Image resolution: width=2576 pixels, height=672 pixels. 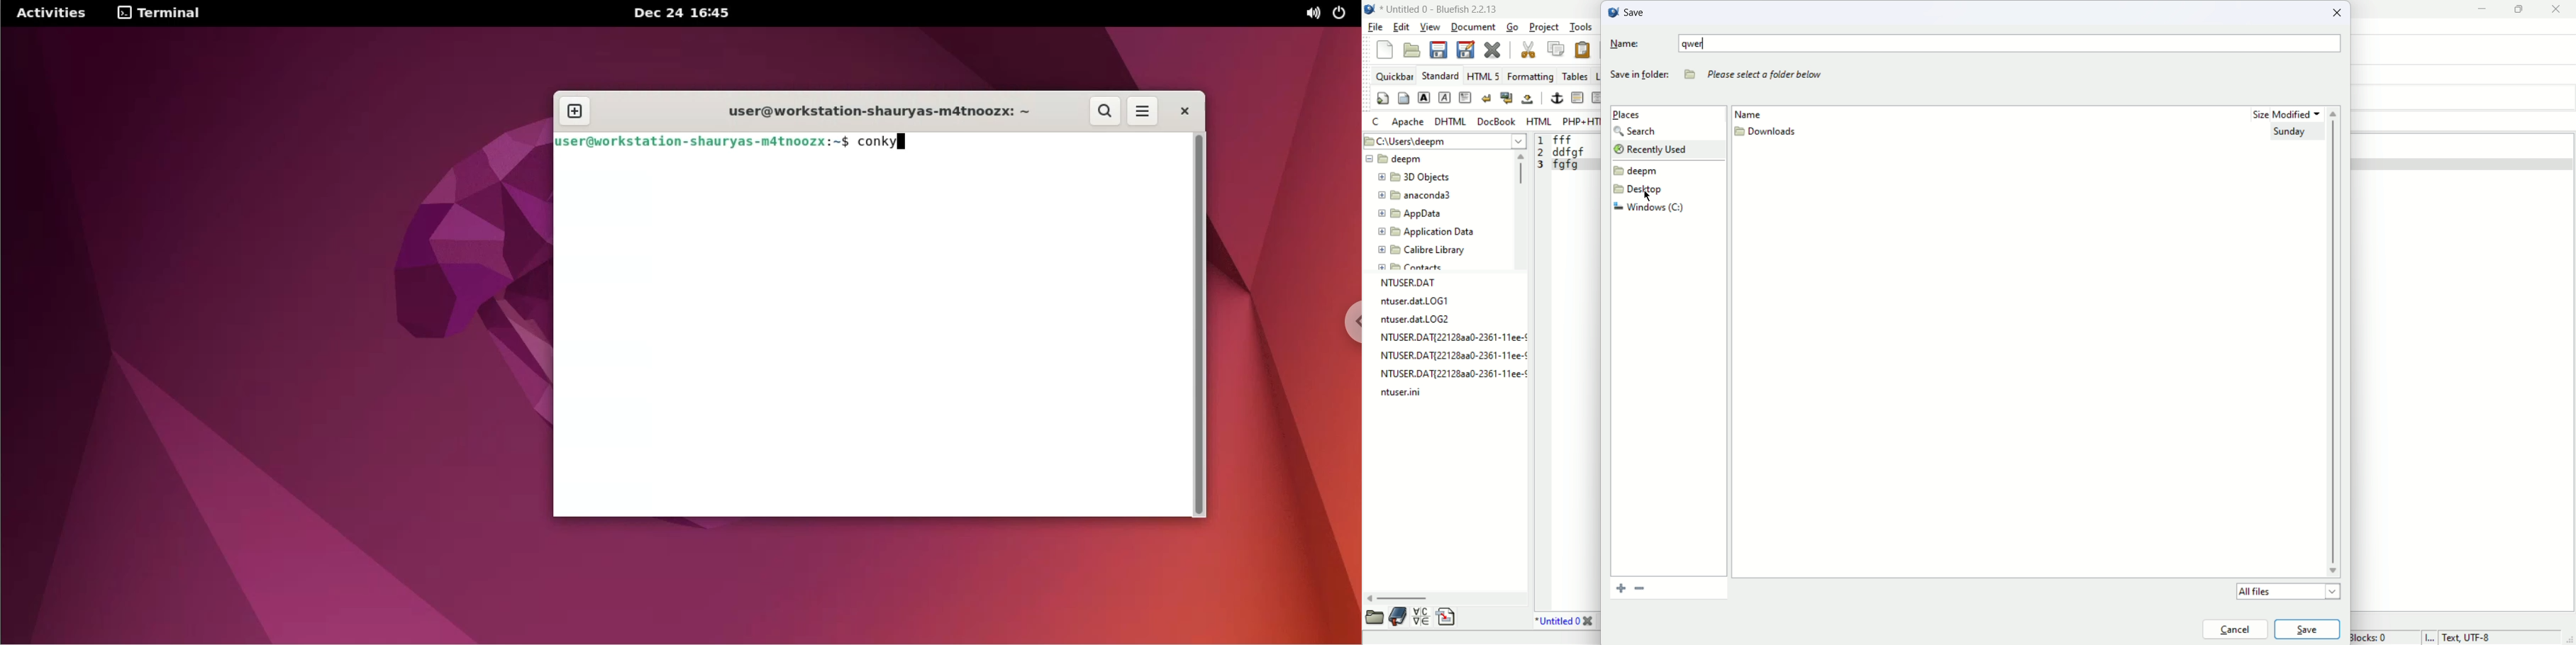 What do you see at coordinates (2293, 135) in the screenshot?
I see `day` at bounding box center [2293, 135].